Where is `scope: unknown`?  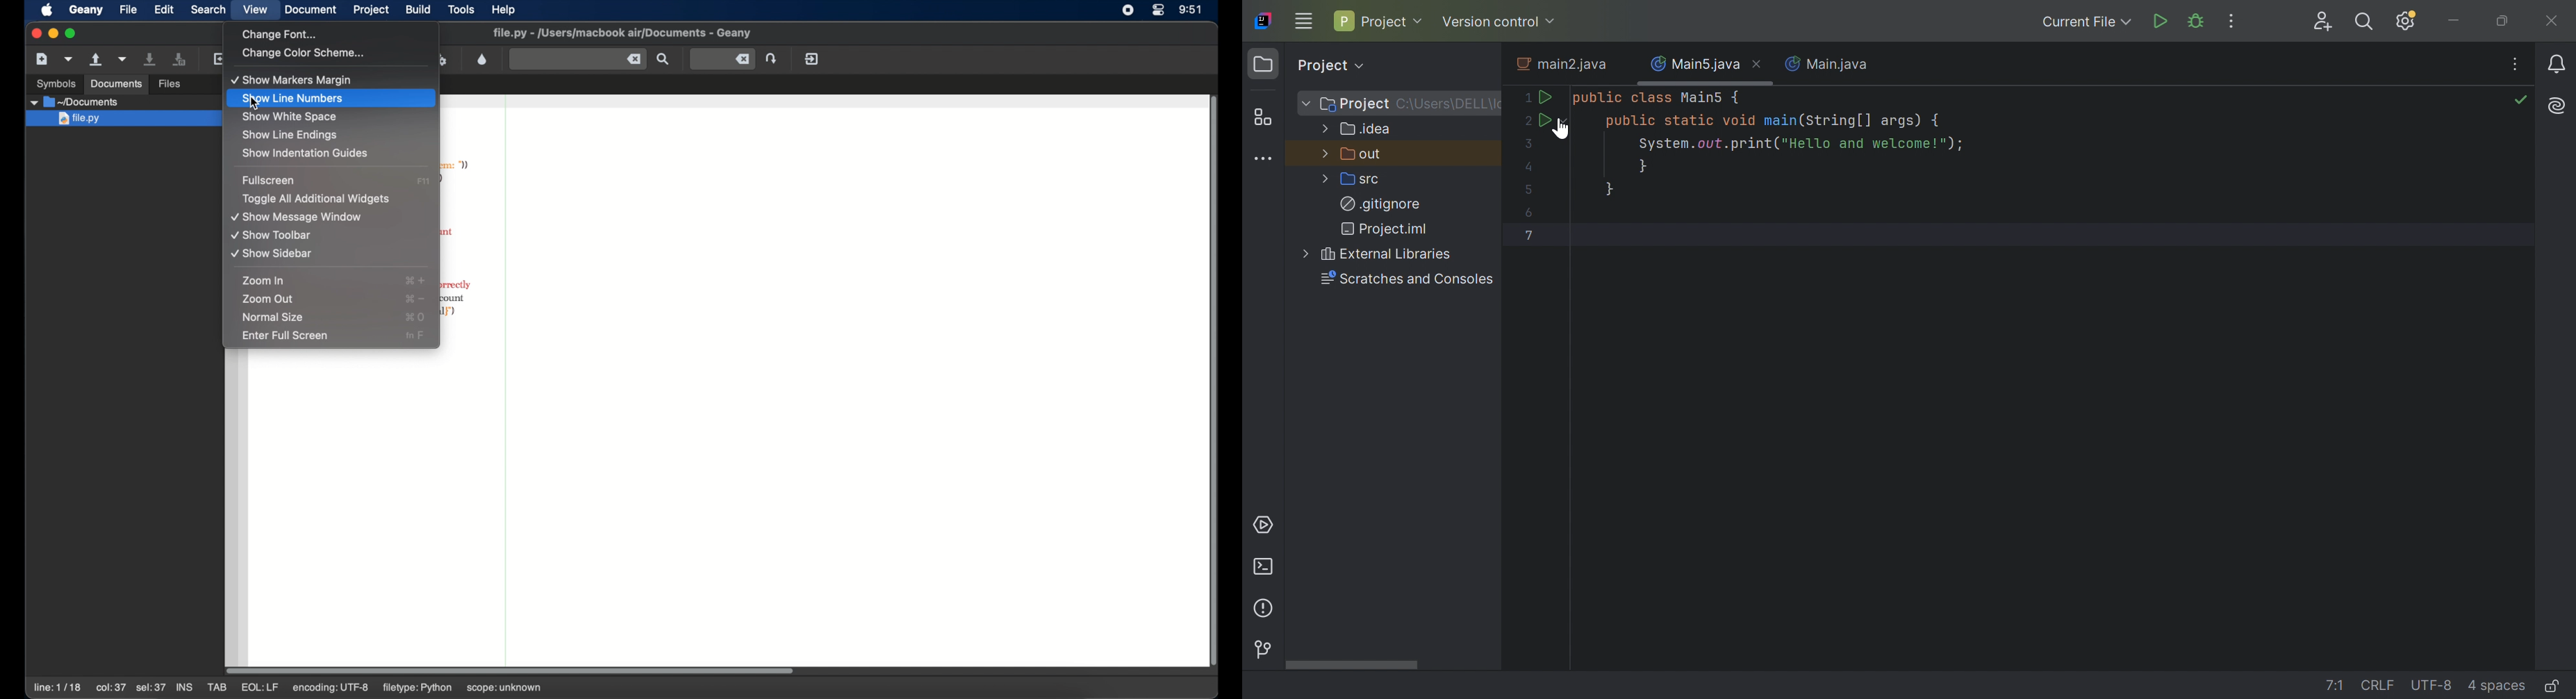
scope: unknown is located at coordinates (504, 689).